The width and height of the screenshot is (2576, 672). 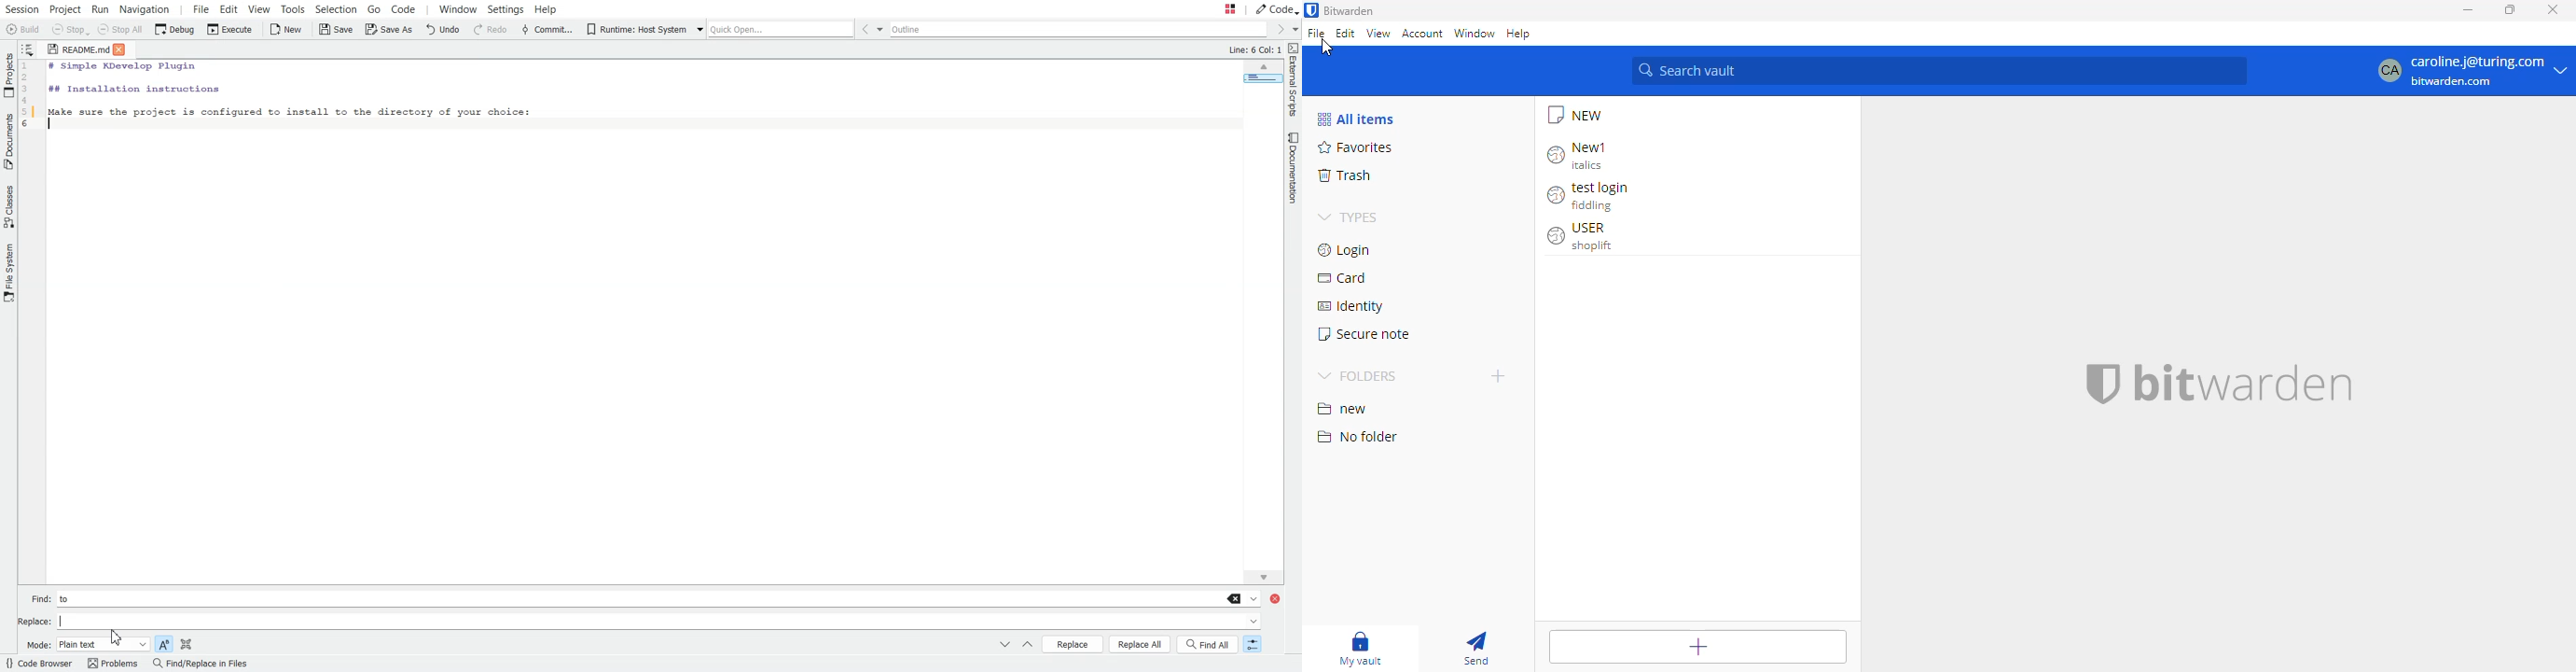 I want to click on identity, so click(x=1350, y=306).